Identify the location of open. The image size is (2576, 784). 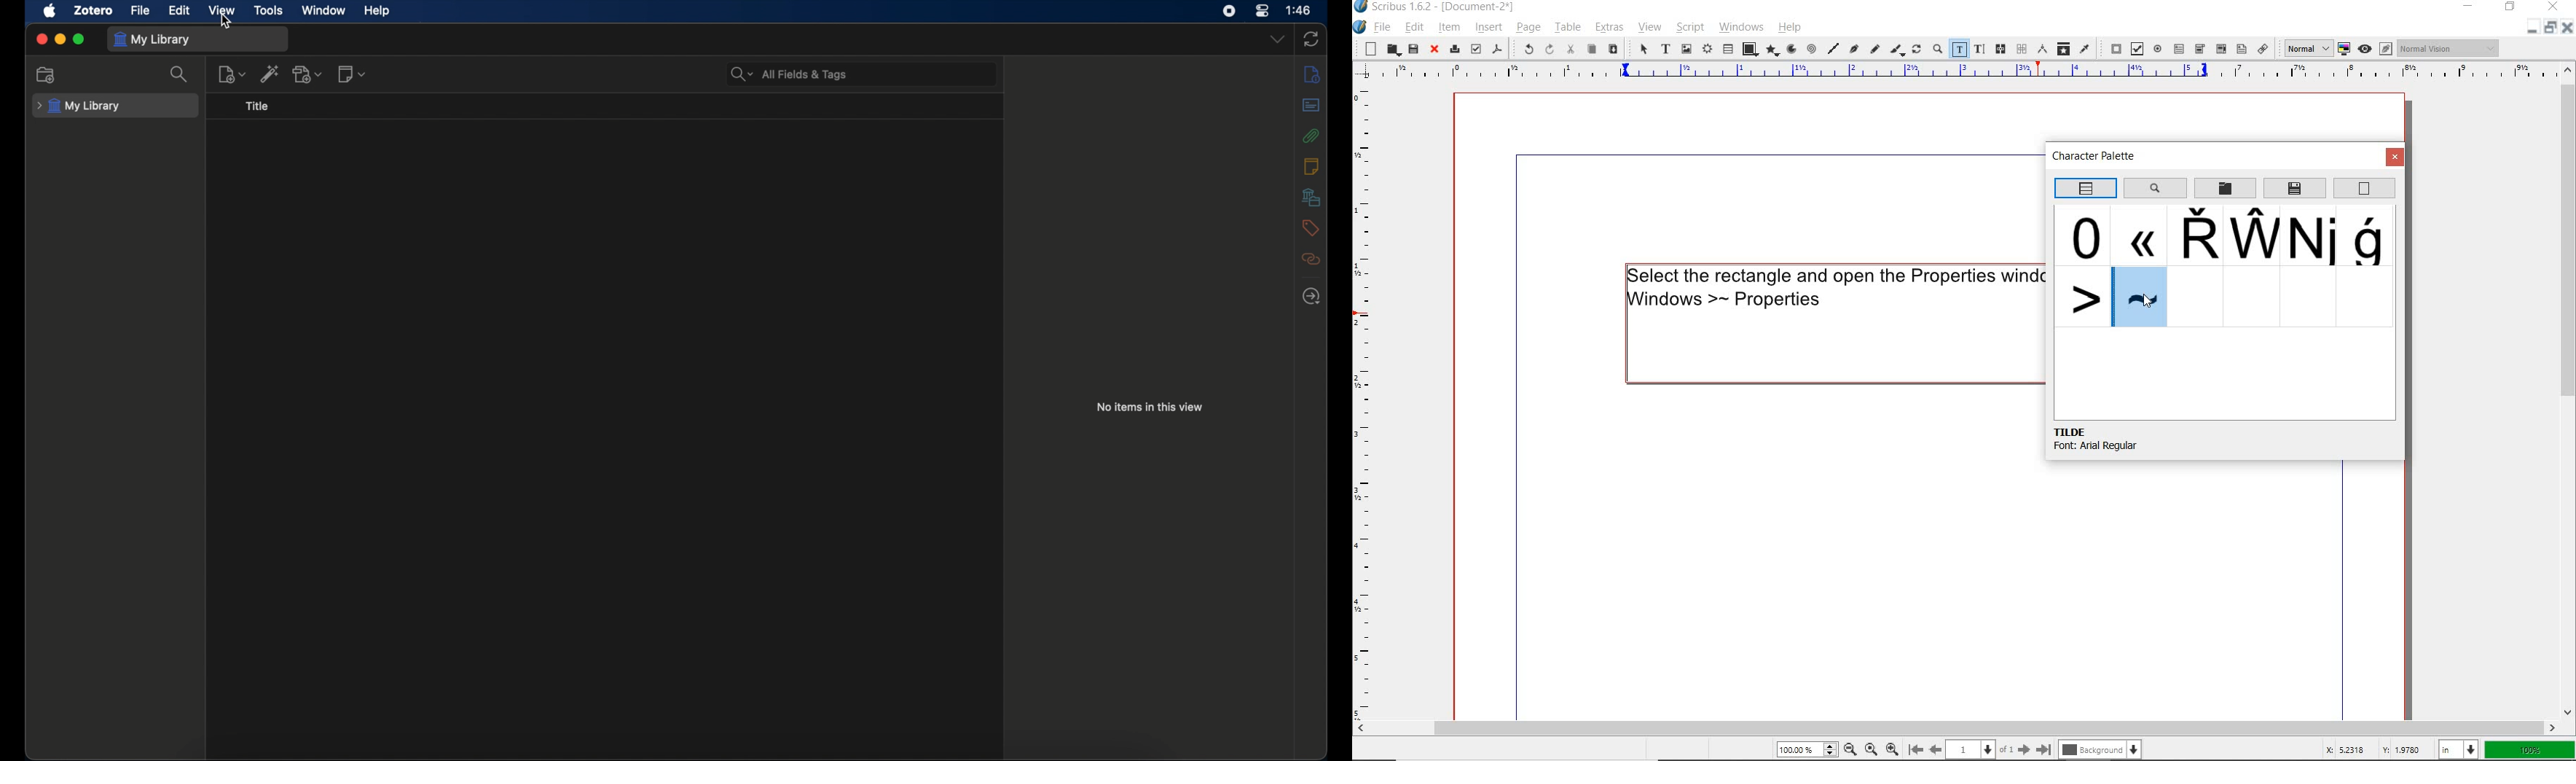
(1391, 49).